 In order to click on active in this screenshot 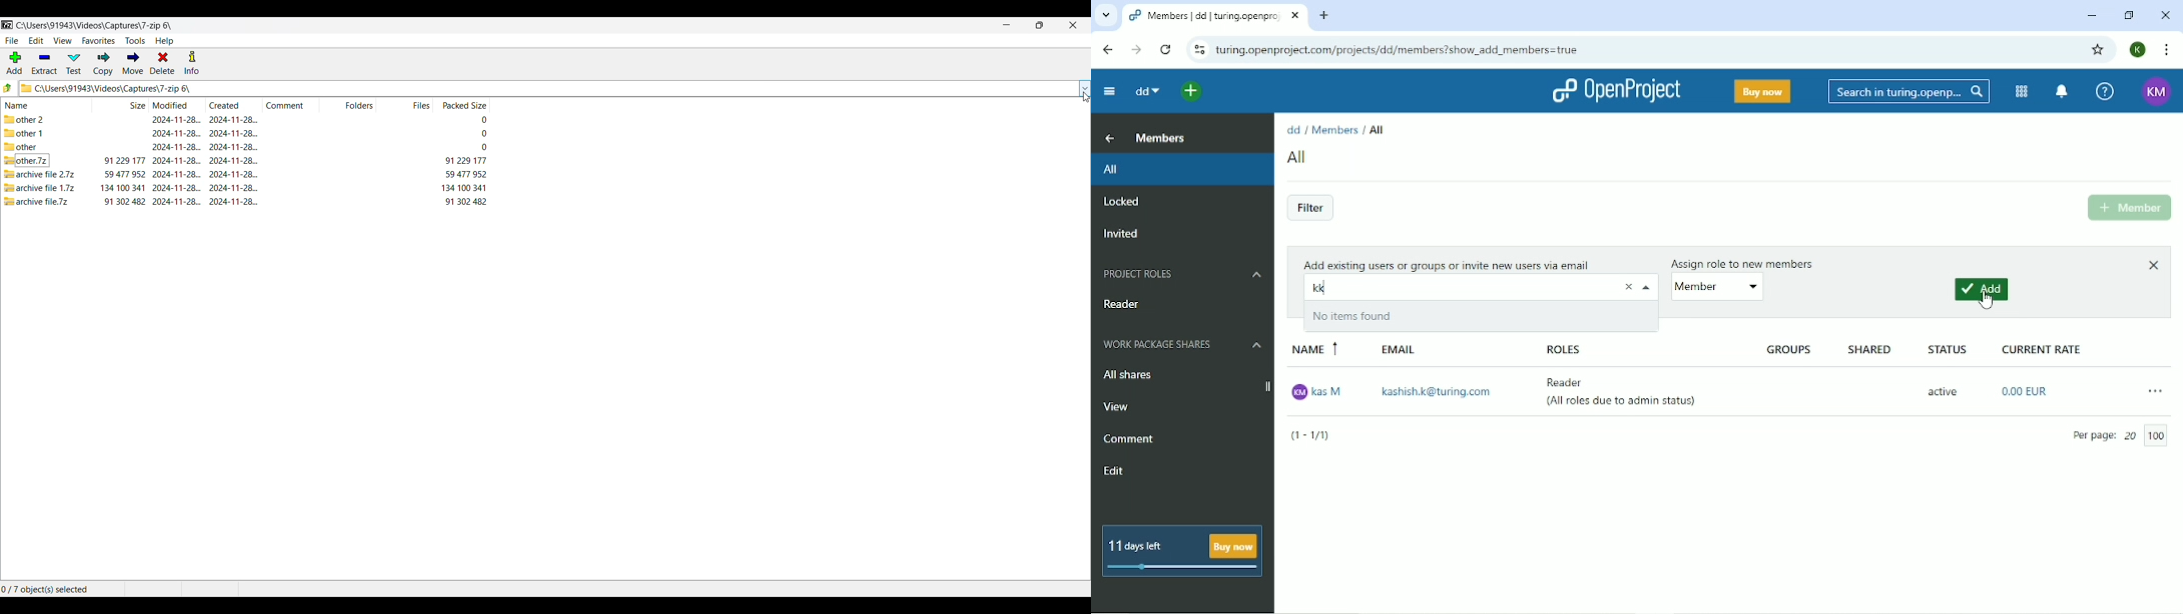, I will do `click(1942, 391)`.